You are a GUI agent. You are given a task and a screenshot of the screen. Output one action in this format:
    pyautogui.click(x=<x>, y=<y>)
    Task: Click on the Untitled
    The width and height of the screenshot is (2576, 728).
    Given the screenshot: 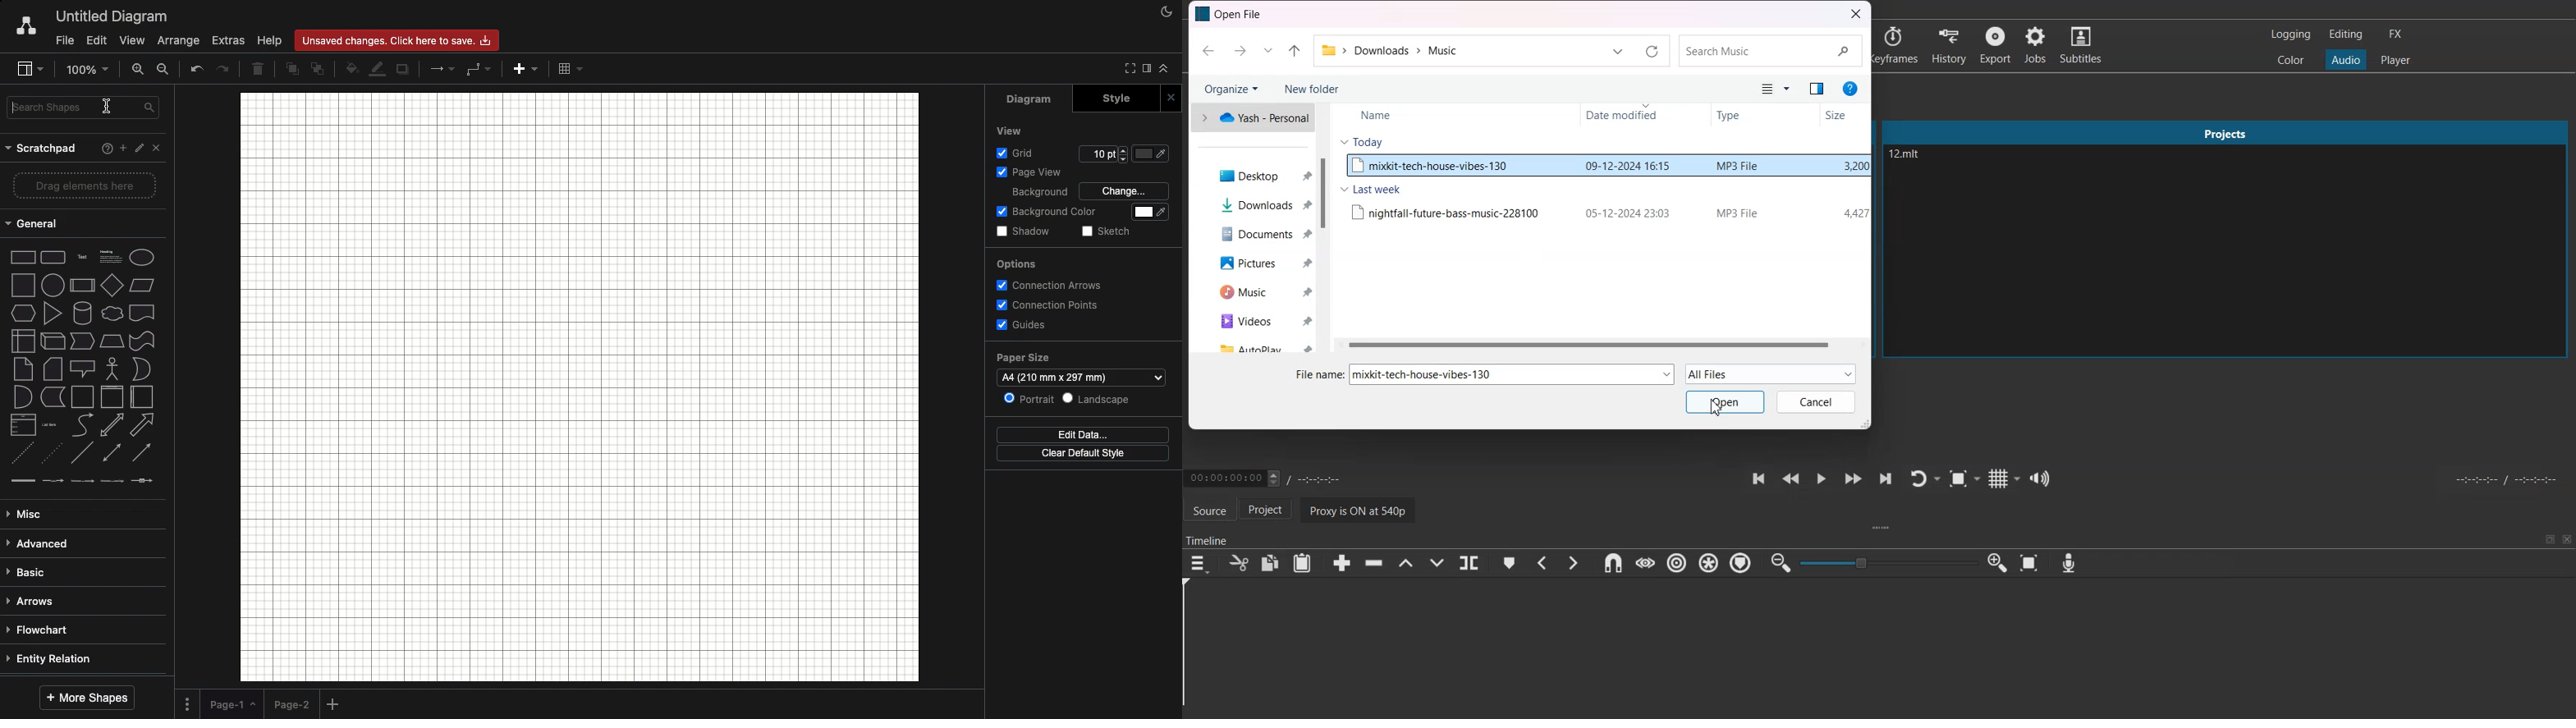 What is the action you would take?
    pyautogui.click(x=112, y=17)
    